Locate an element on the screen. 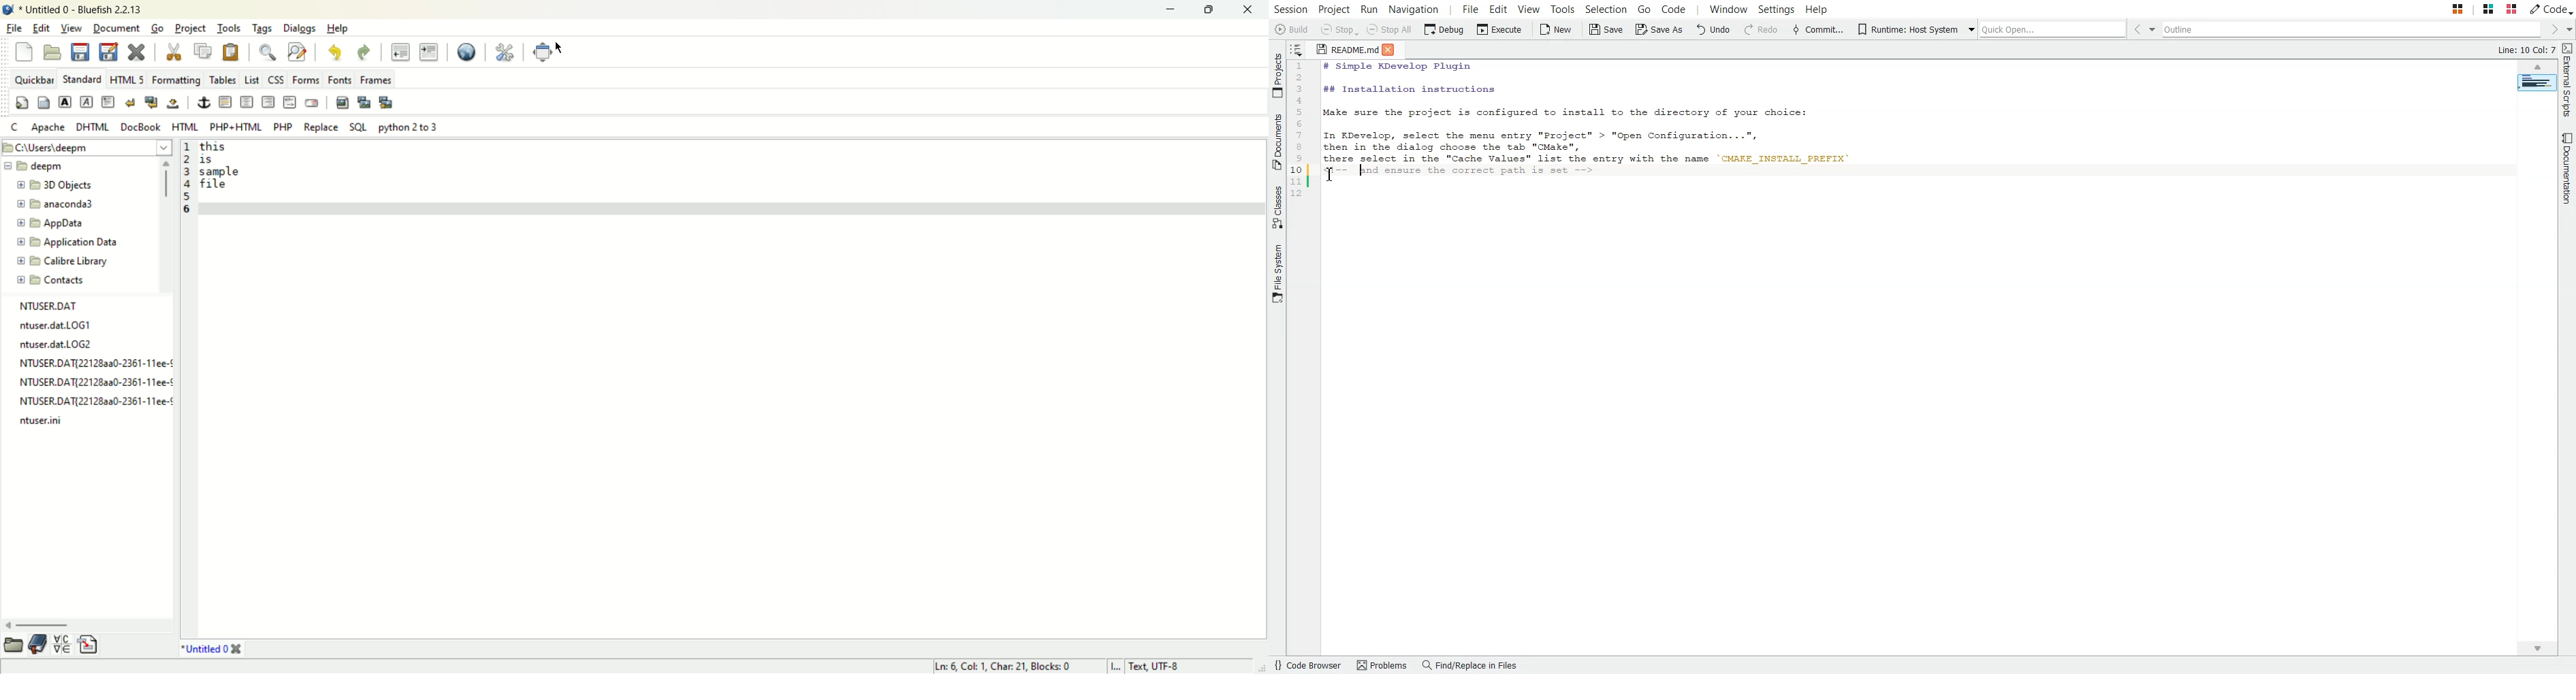 The width and height of the screenshot is (2576, 700). tools is located at coordinates (230, 27).